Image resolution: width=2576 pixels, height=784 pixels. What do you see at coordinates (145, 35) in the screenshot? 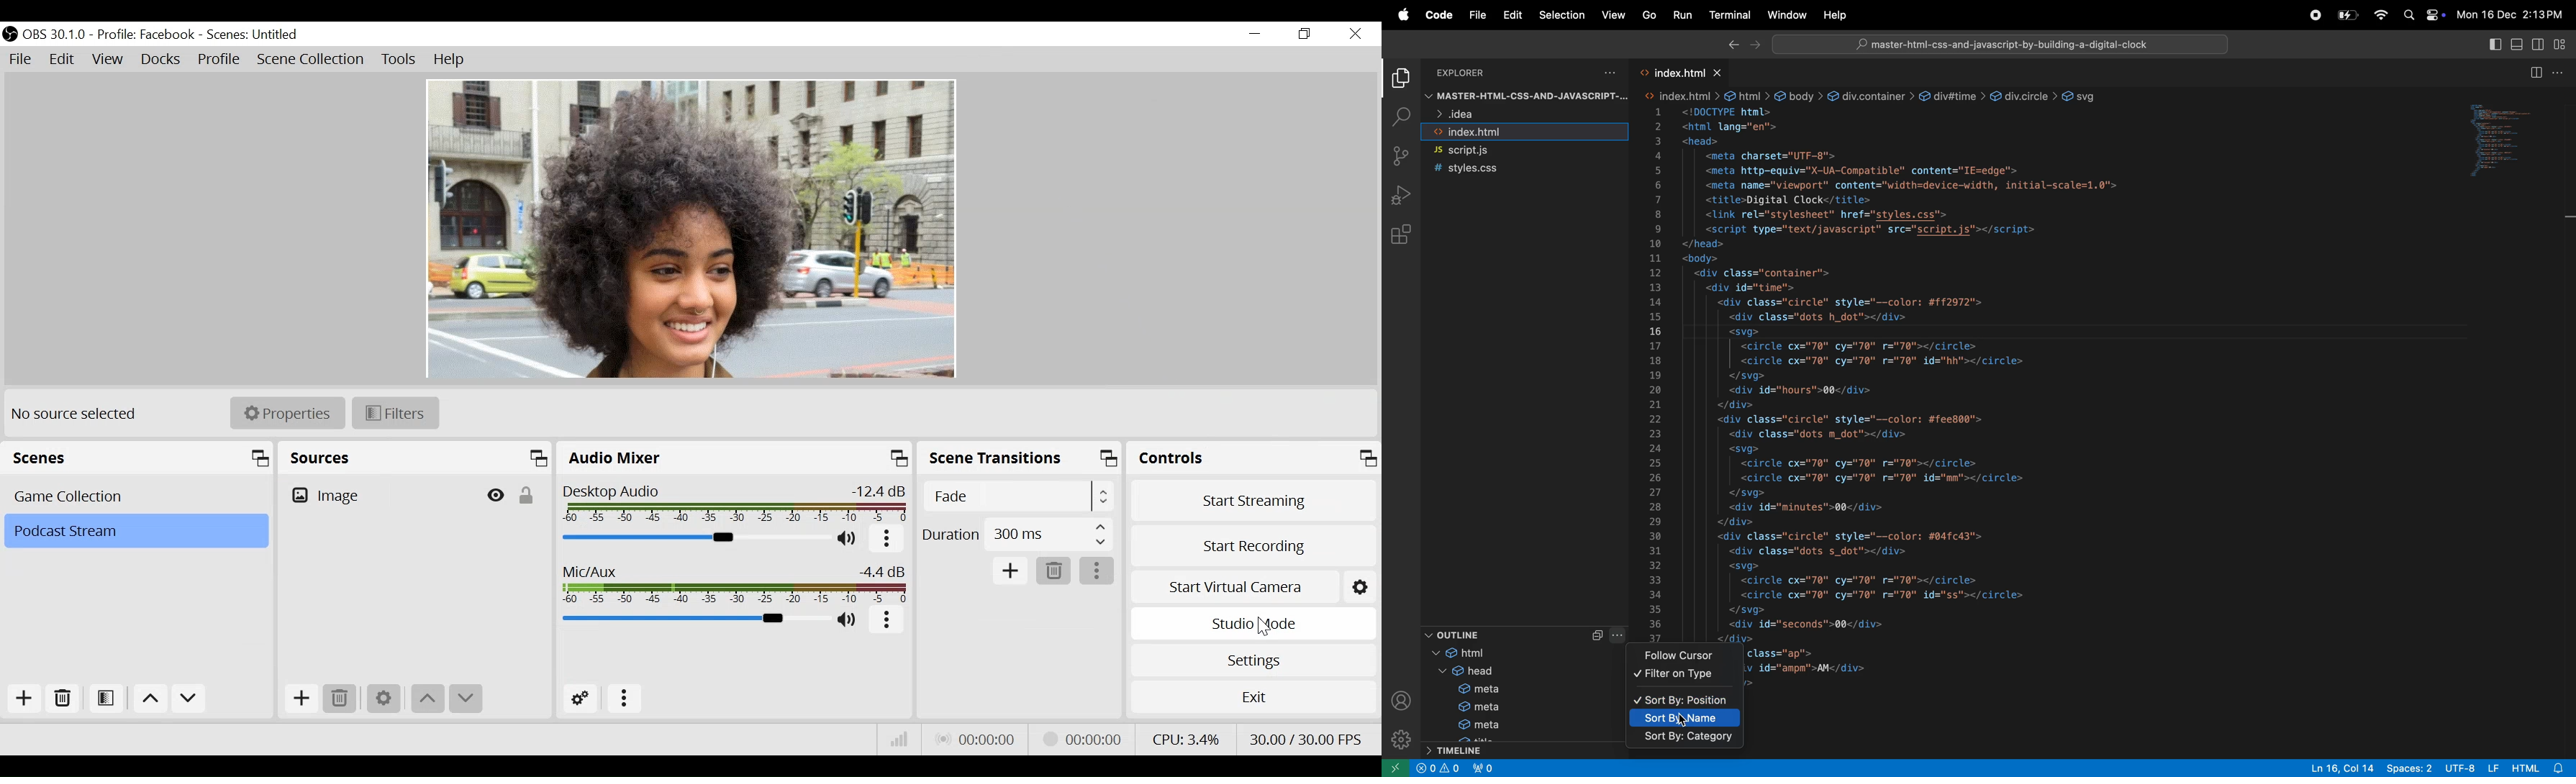
I see `Profile` at bounding box center [145, 35].